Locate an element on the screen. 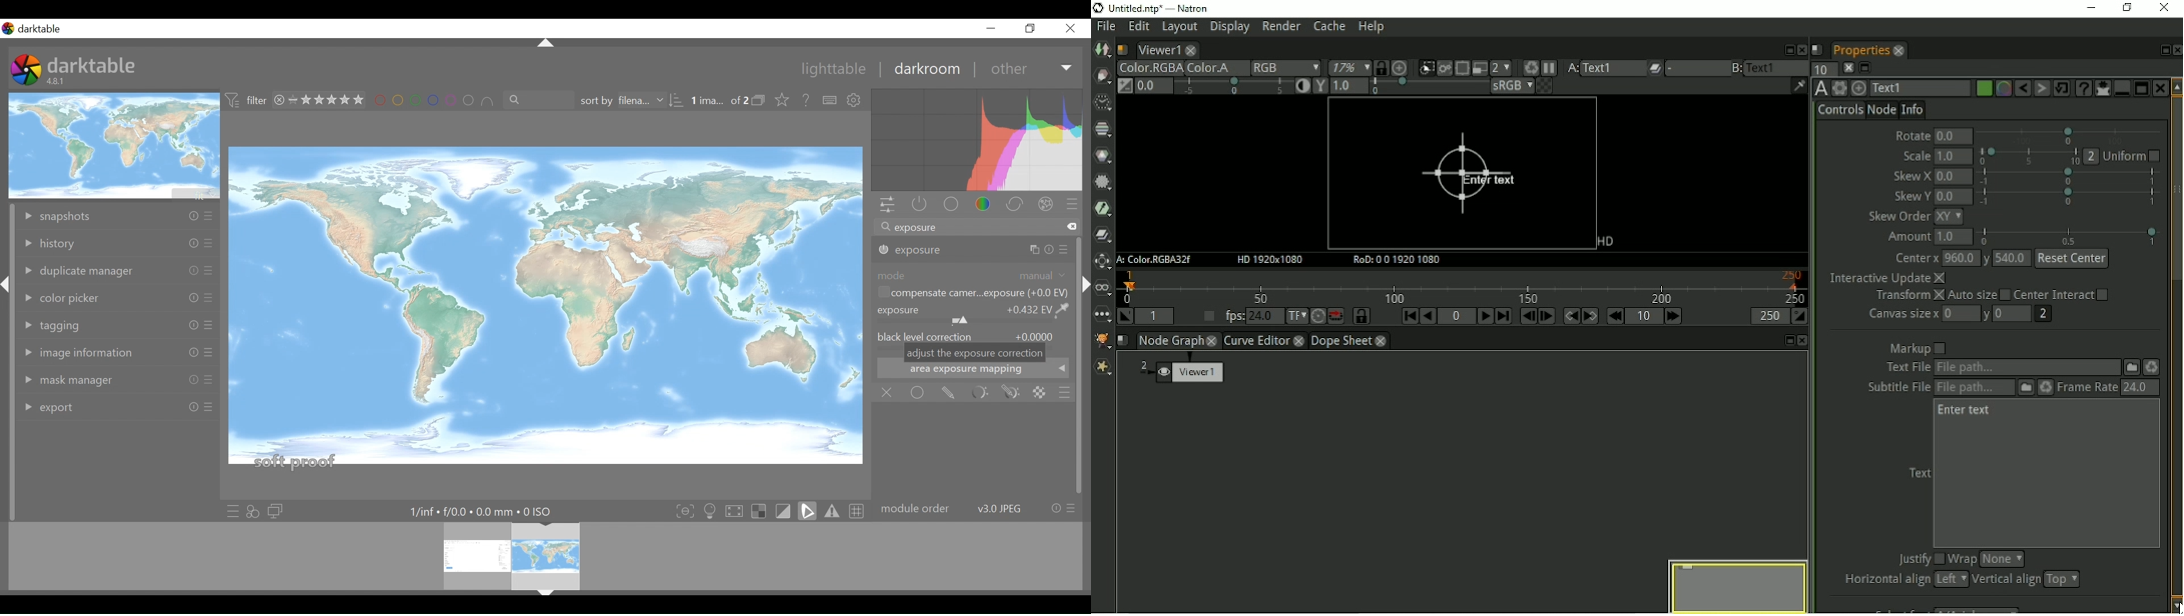 This screenshot has width=2184, height=616. Script name is located at coordinates (1123, 340).